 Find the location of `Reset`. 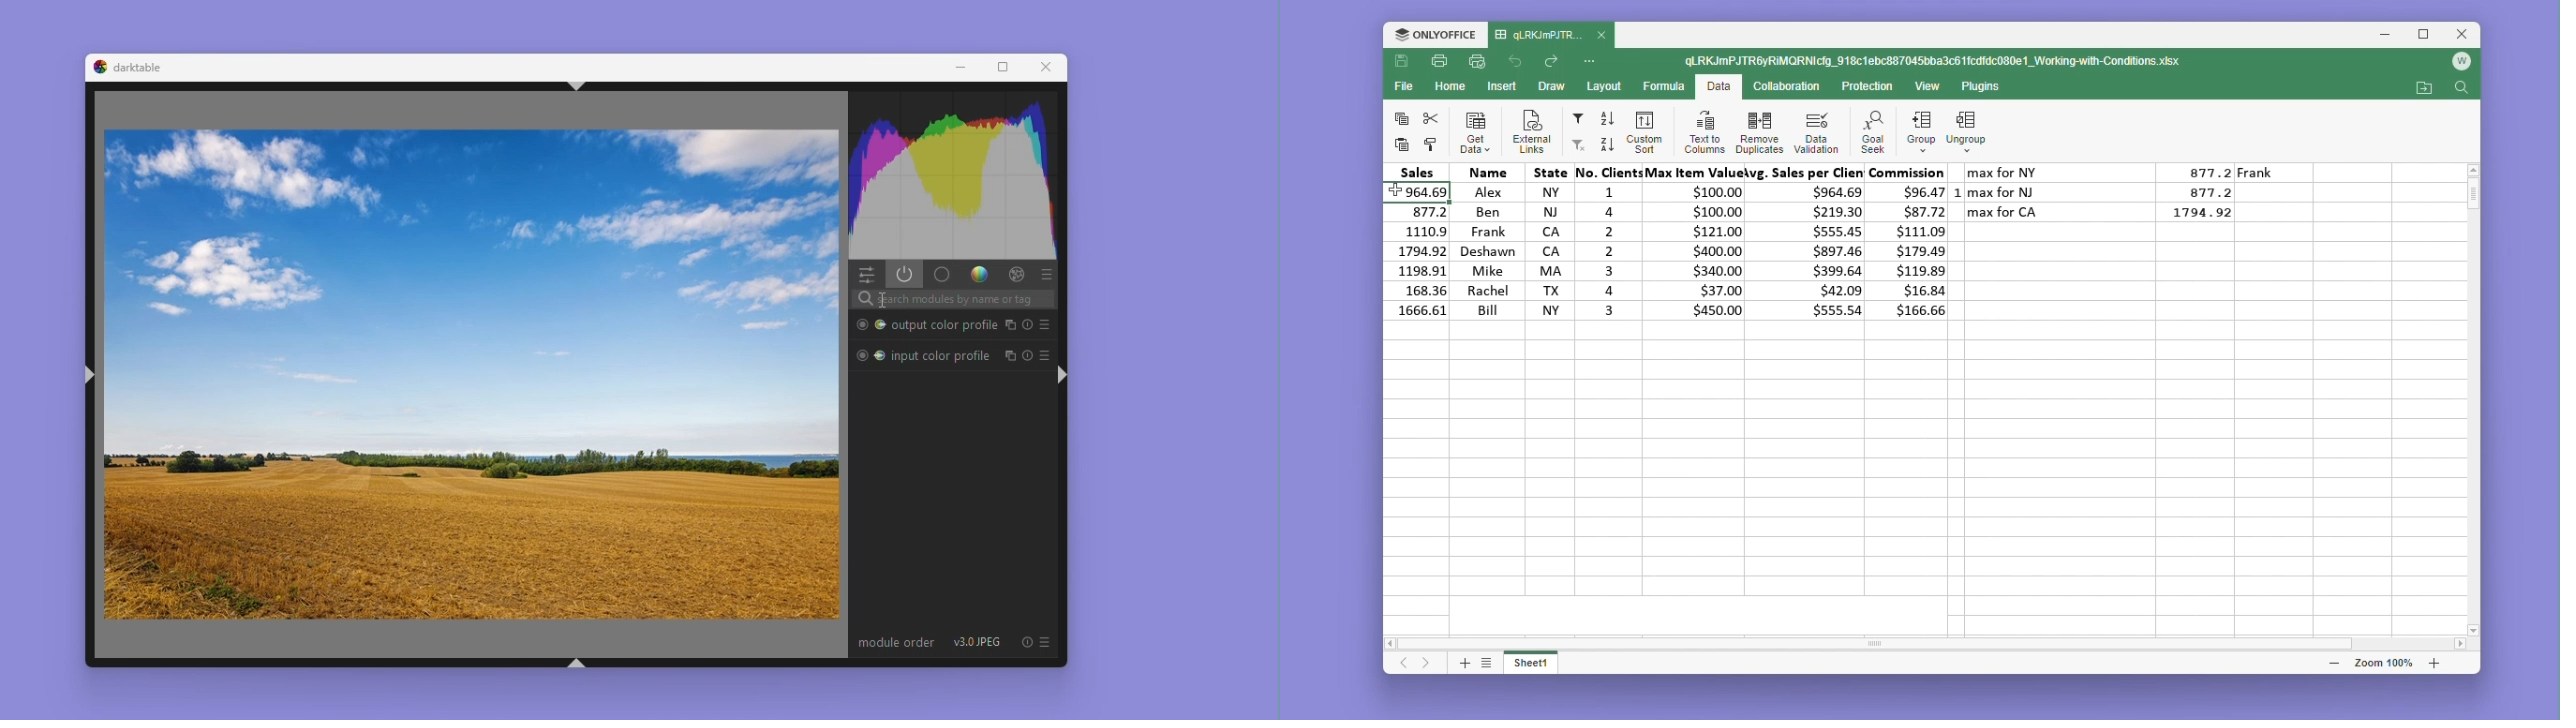

Reset is located at coordinates (1028, 353).